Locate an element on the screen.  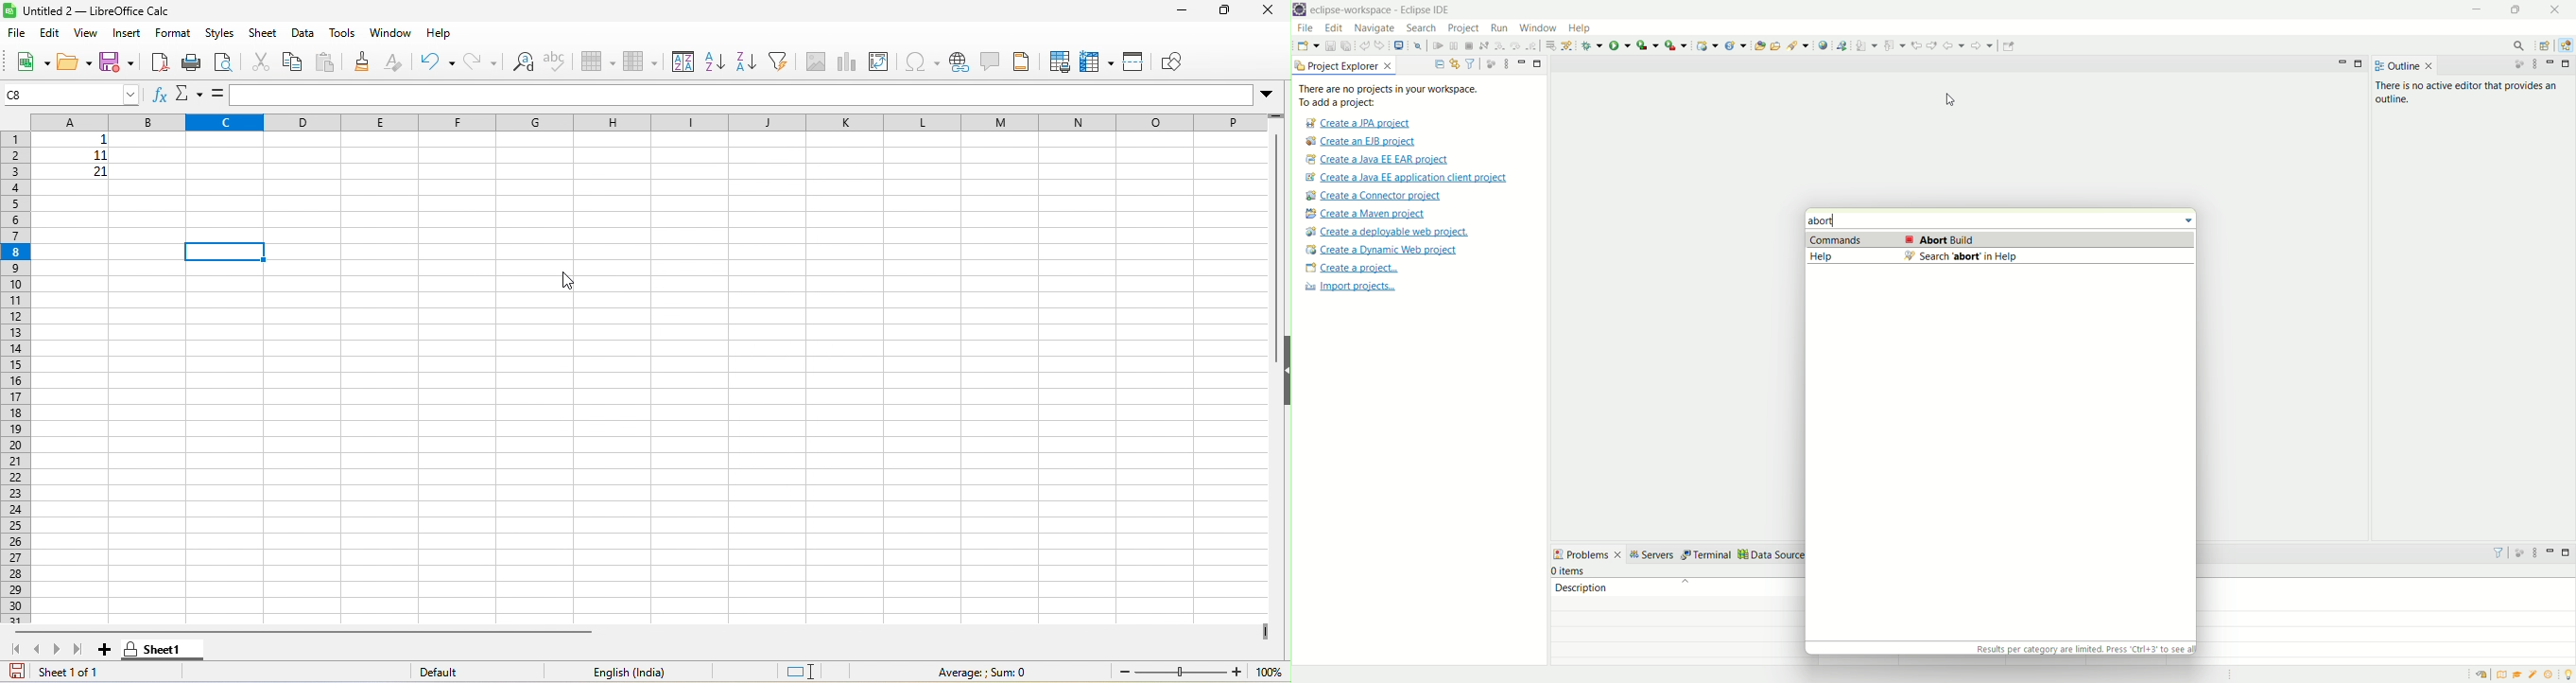
open task is located at coordinates (1776, 46).